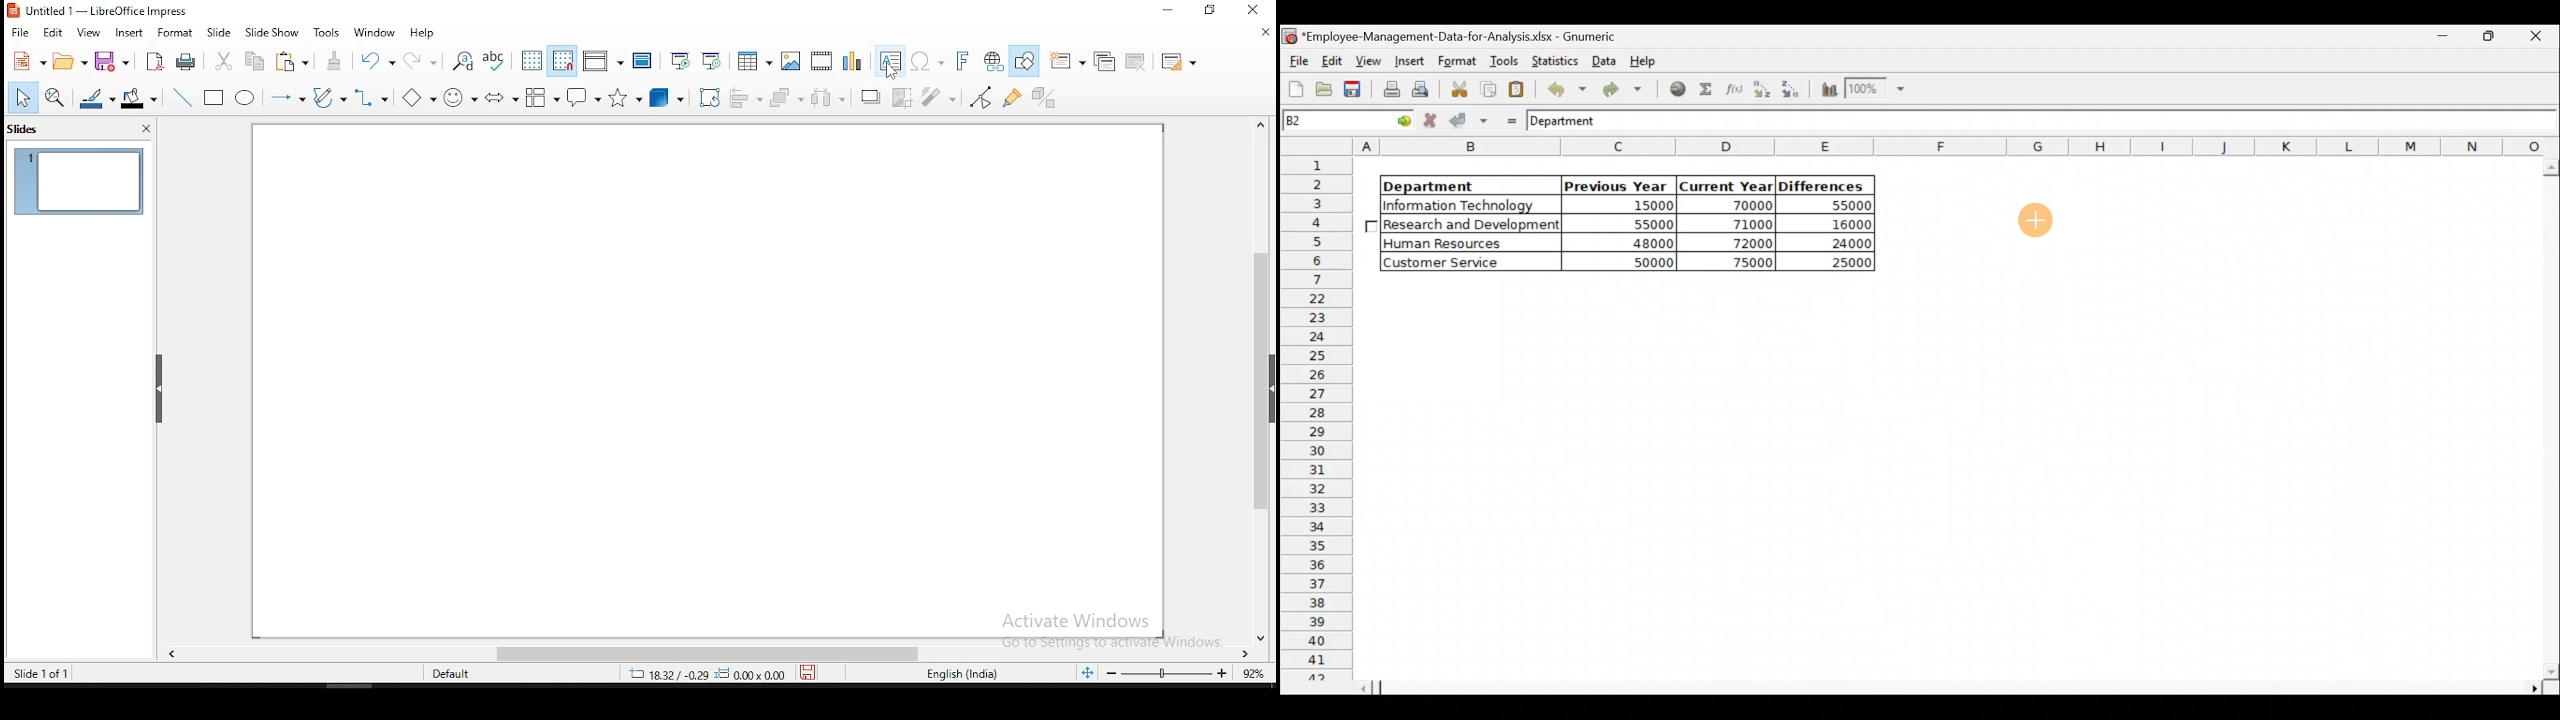  Describe the element at coordinates (1735, 263) in the screenshot. I see `75000` at that location.